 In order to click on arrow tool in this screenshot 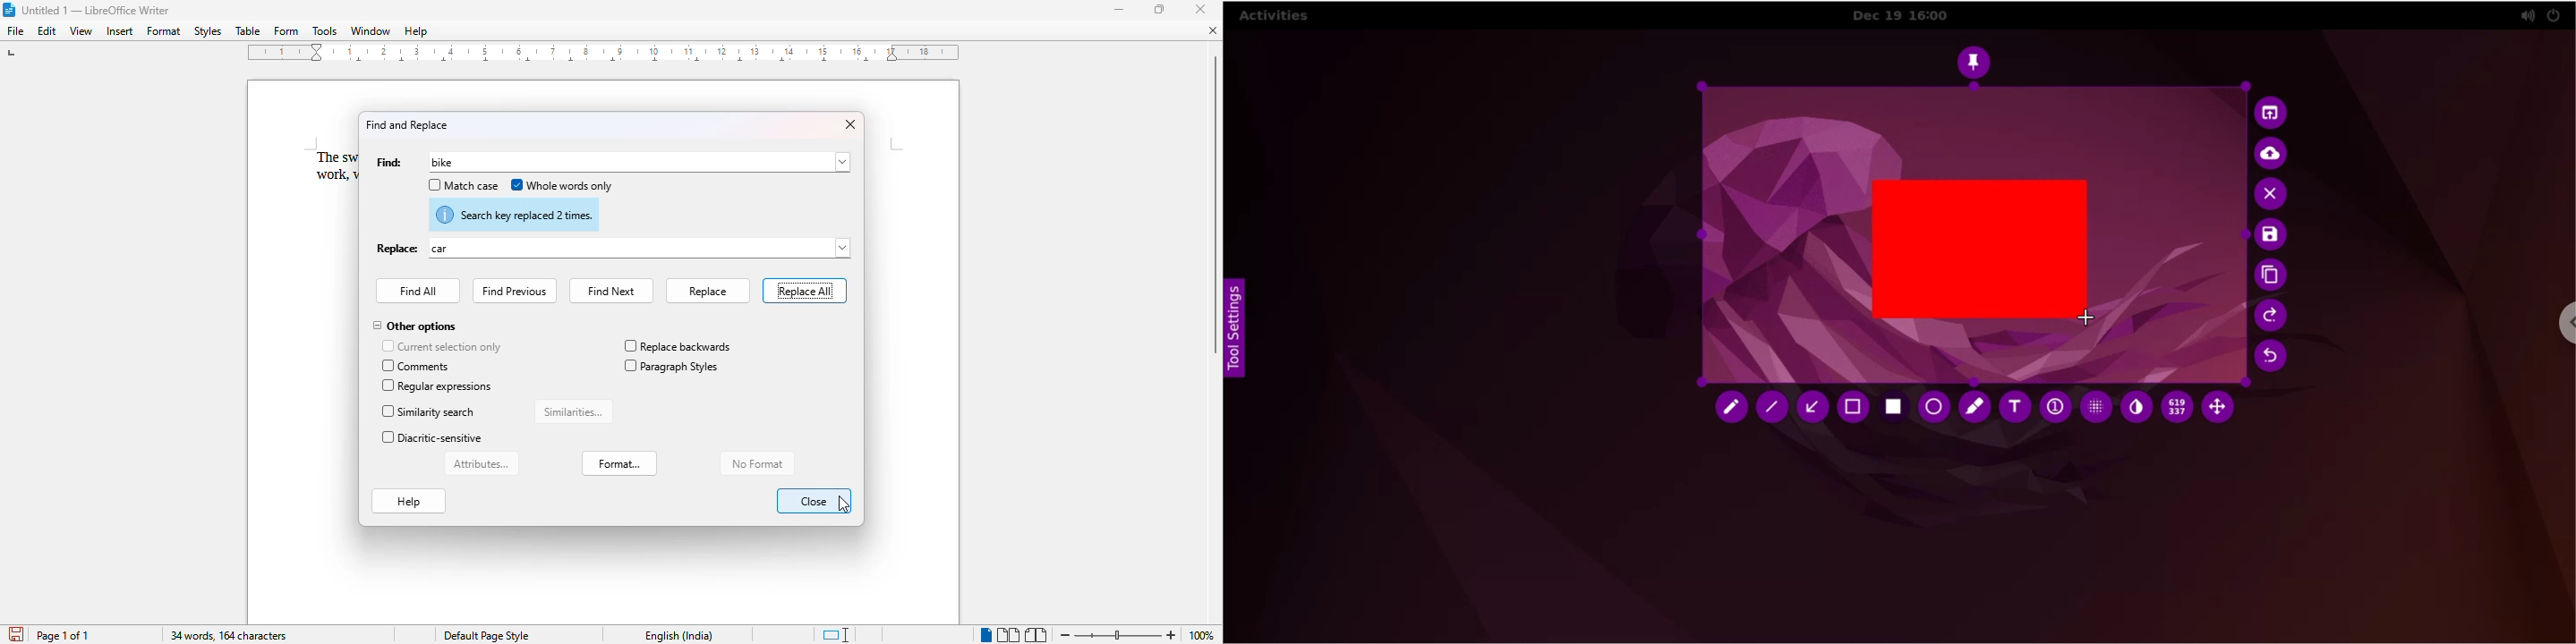, I will do `click(1813, 408)`.